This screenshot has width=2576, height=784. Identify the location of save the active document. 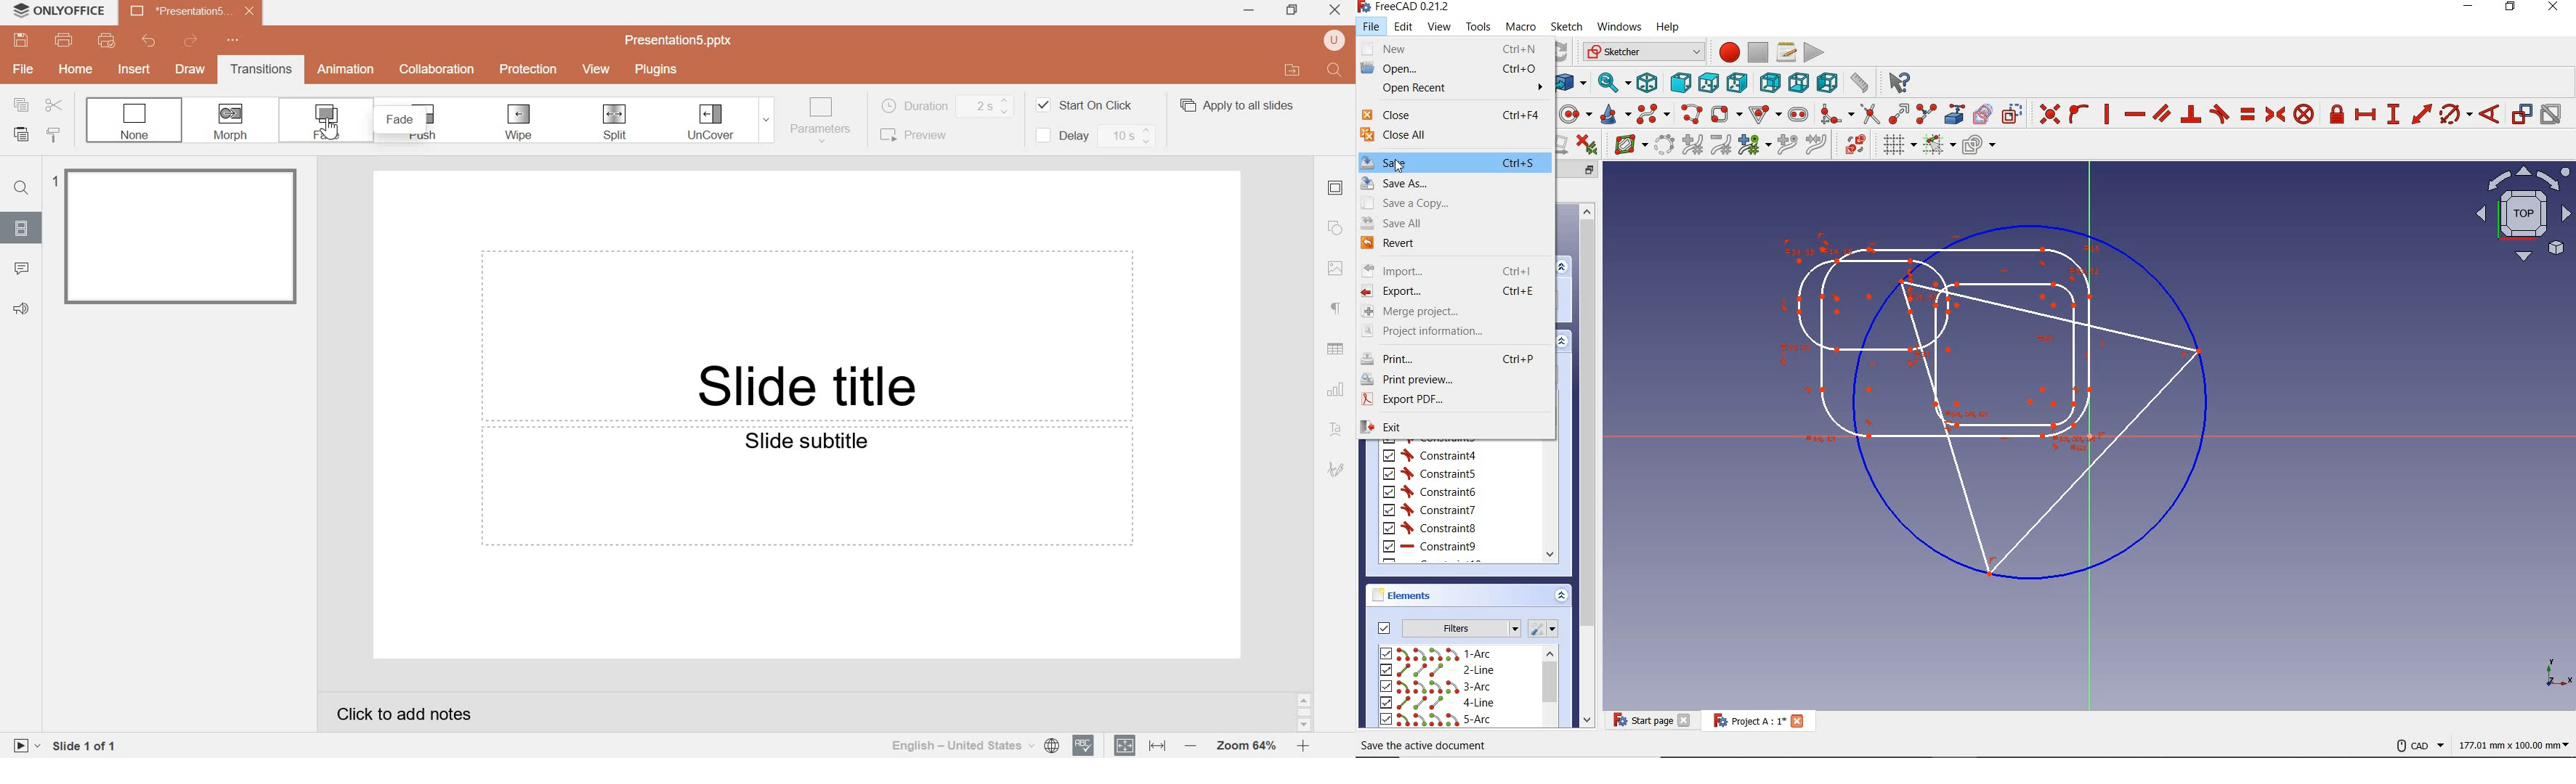
(1427, 746).